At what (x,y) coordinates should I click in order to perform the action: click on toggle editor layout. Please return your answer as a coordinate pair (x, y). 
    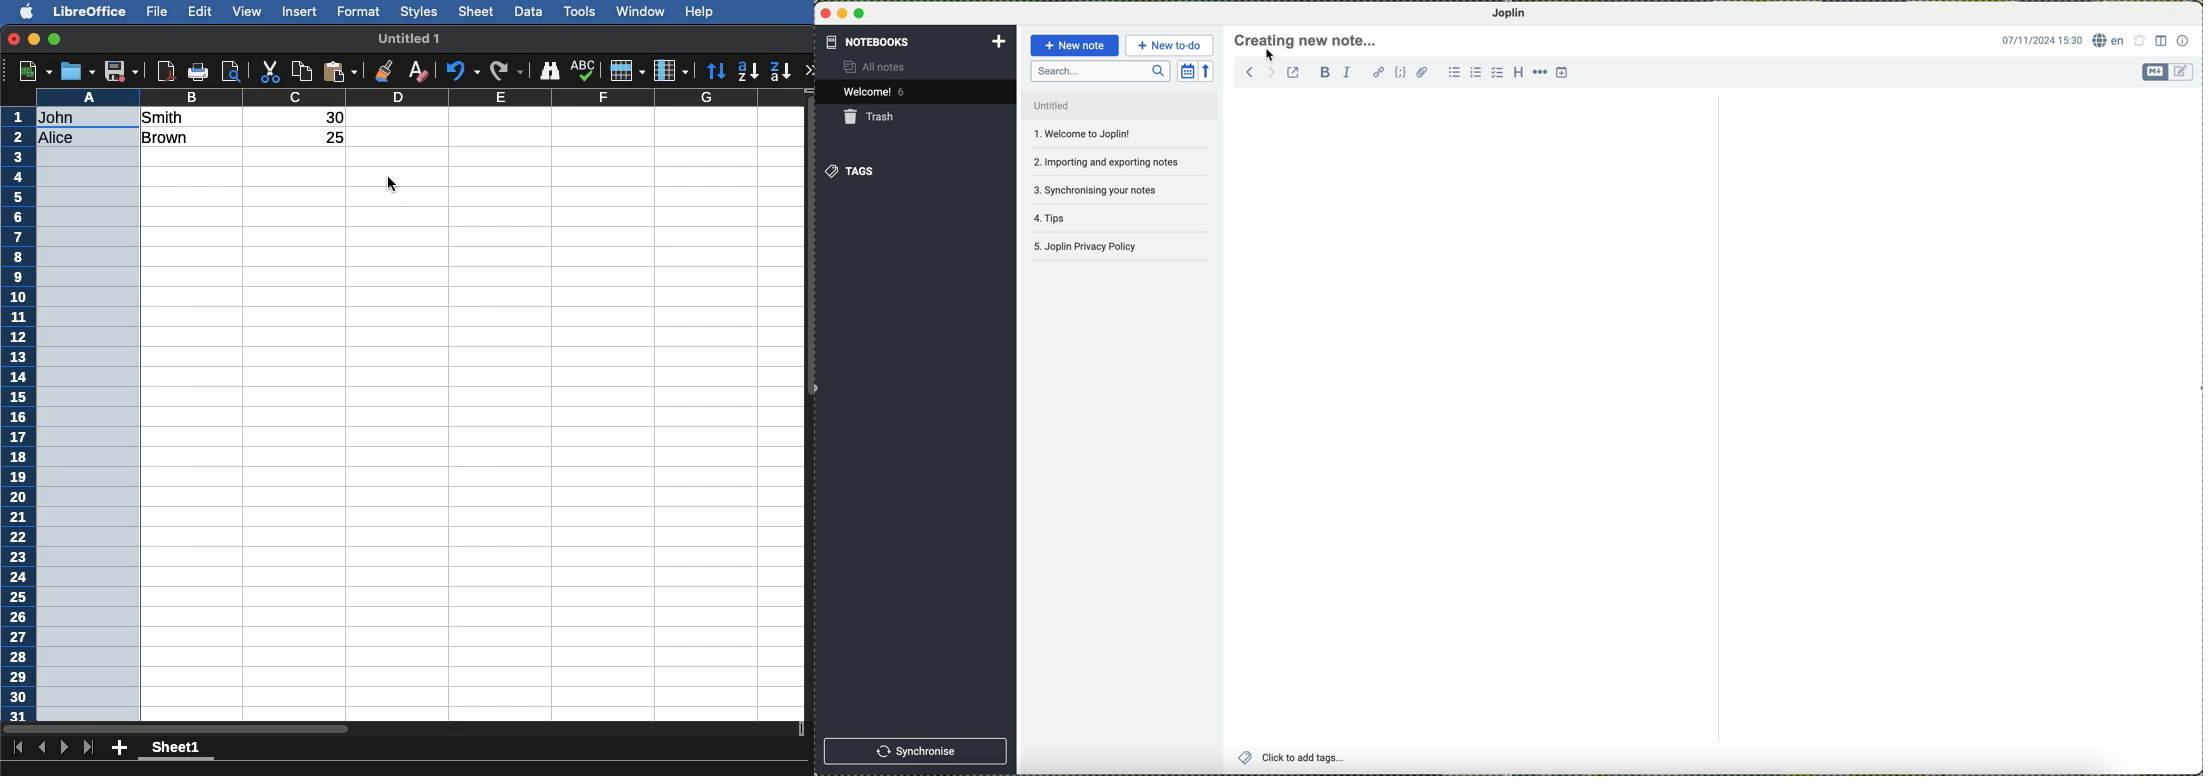
    Looking at the image, I should click on (2161, 41).